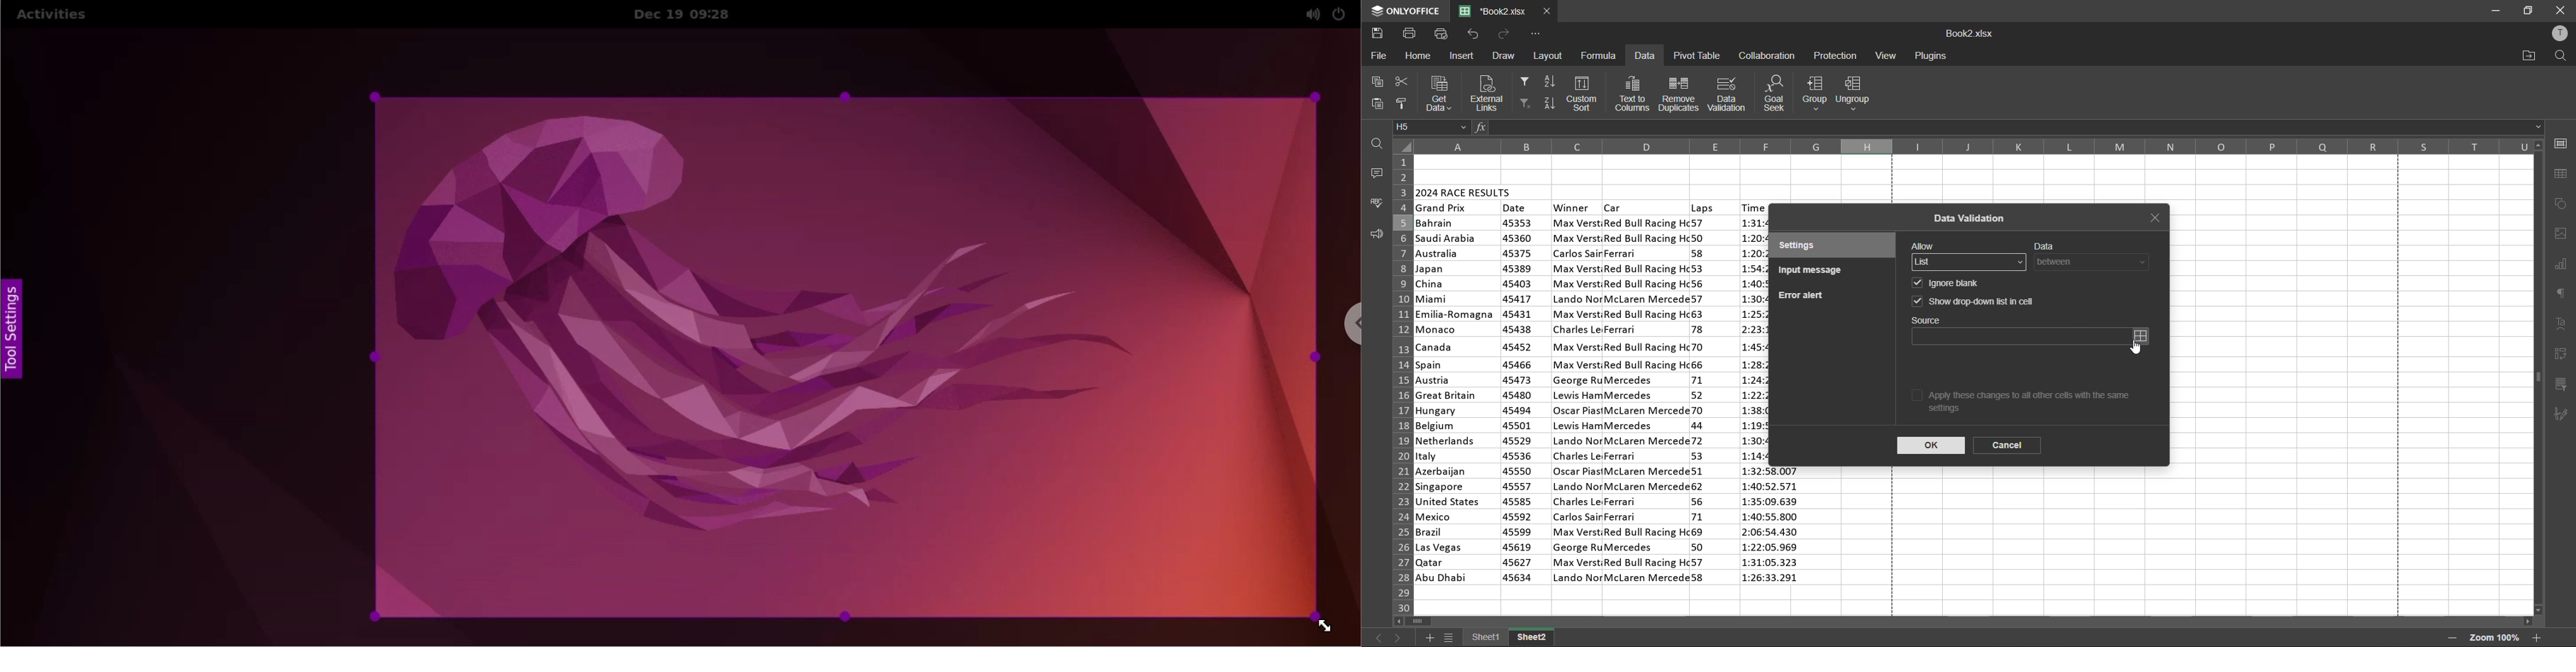 This screenshot has width=2576, height=672. I want to click on winner, so click(1577, 399).